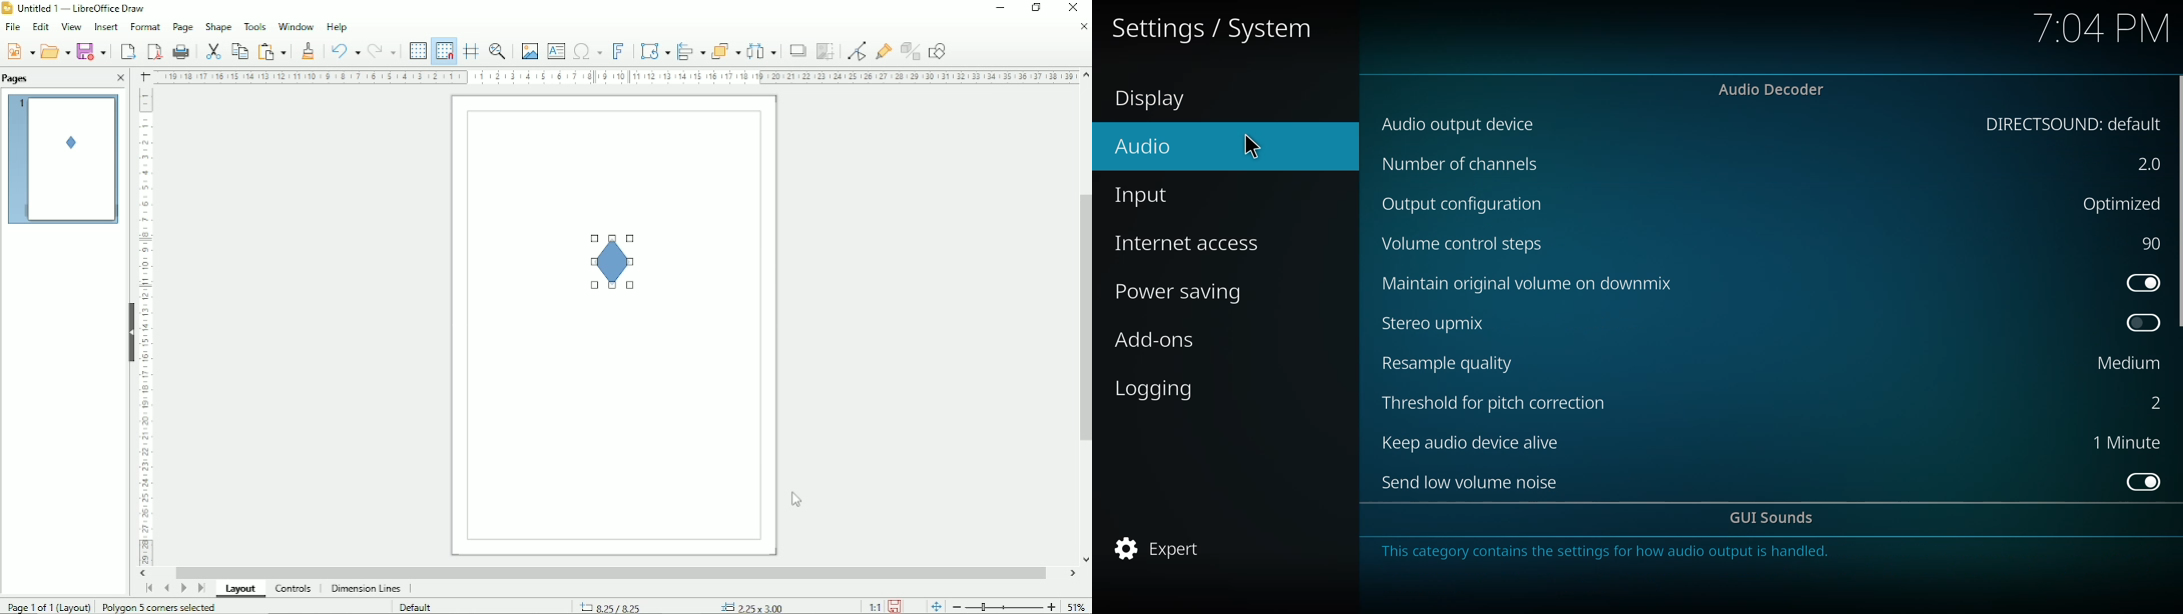 Image resolution: width=2184 pixels, height=616 pixels. I want to click on gui sounds, so click(1778, 519).